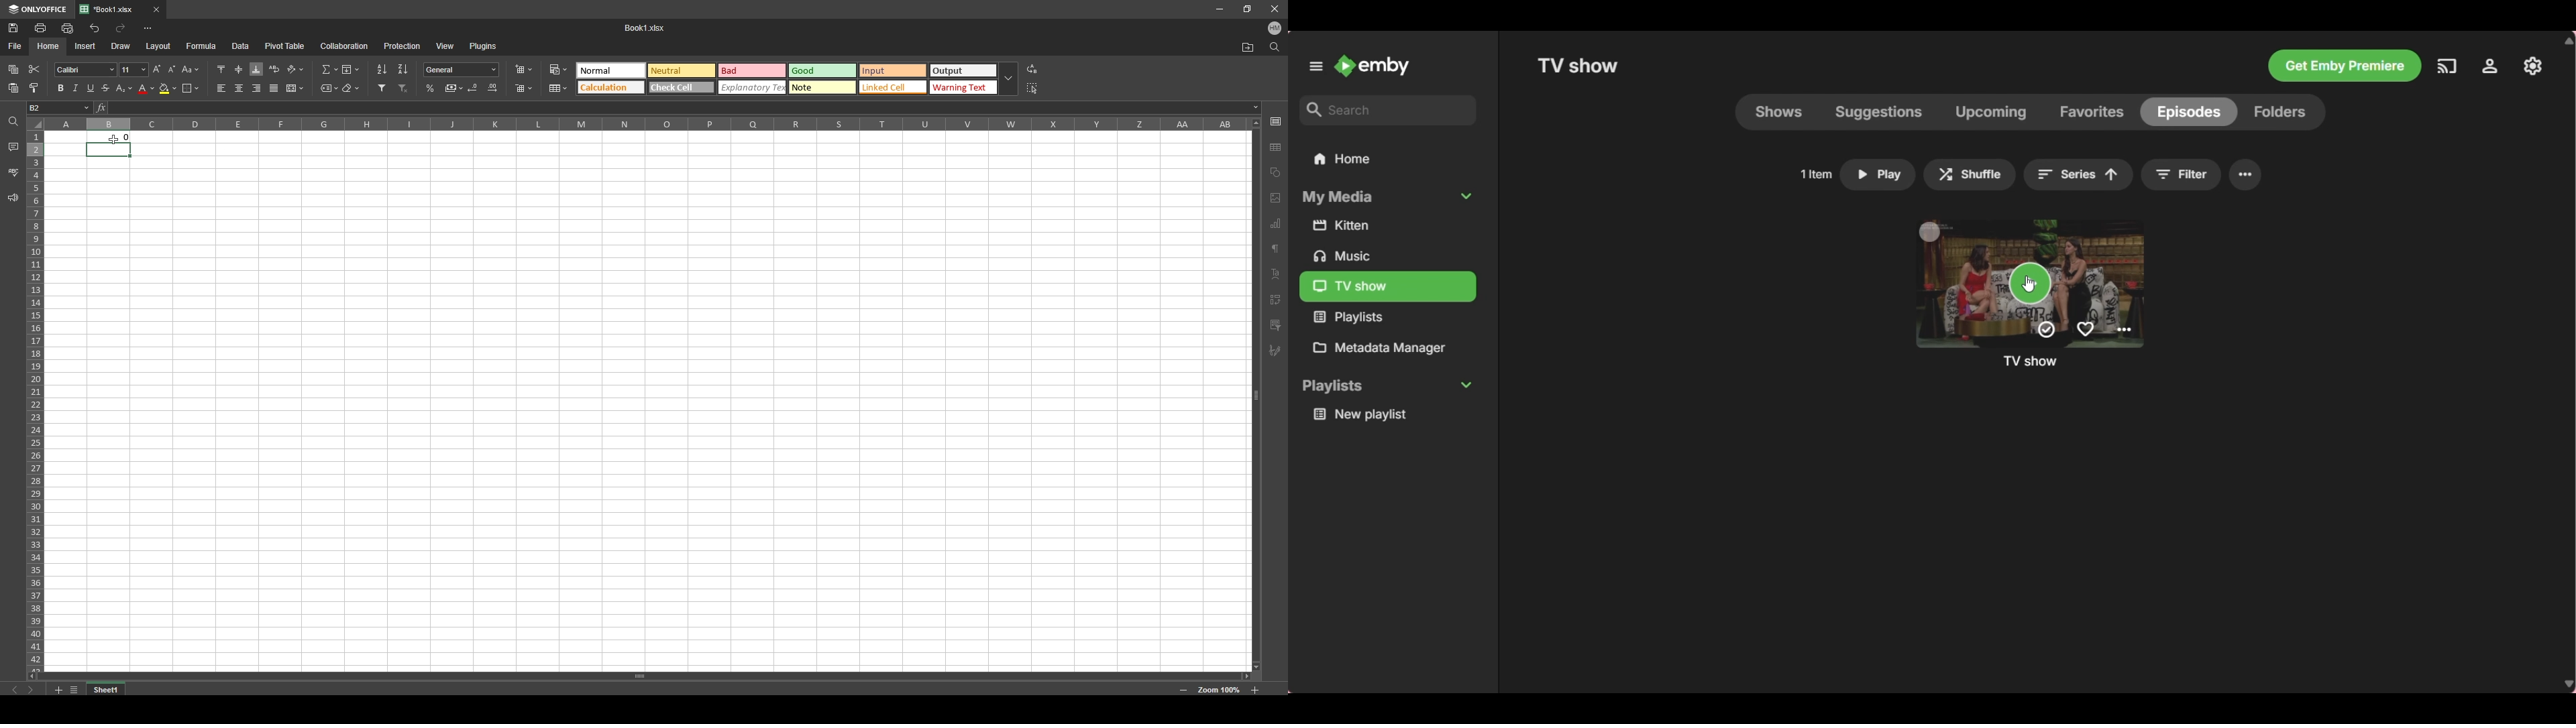  Describe the element at coordinates (682, 88) in the screenshot. I see `Check cell` at that location.